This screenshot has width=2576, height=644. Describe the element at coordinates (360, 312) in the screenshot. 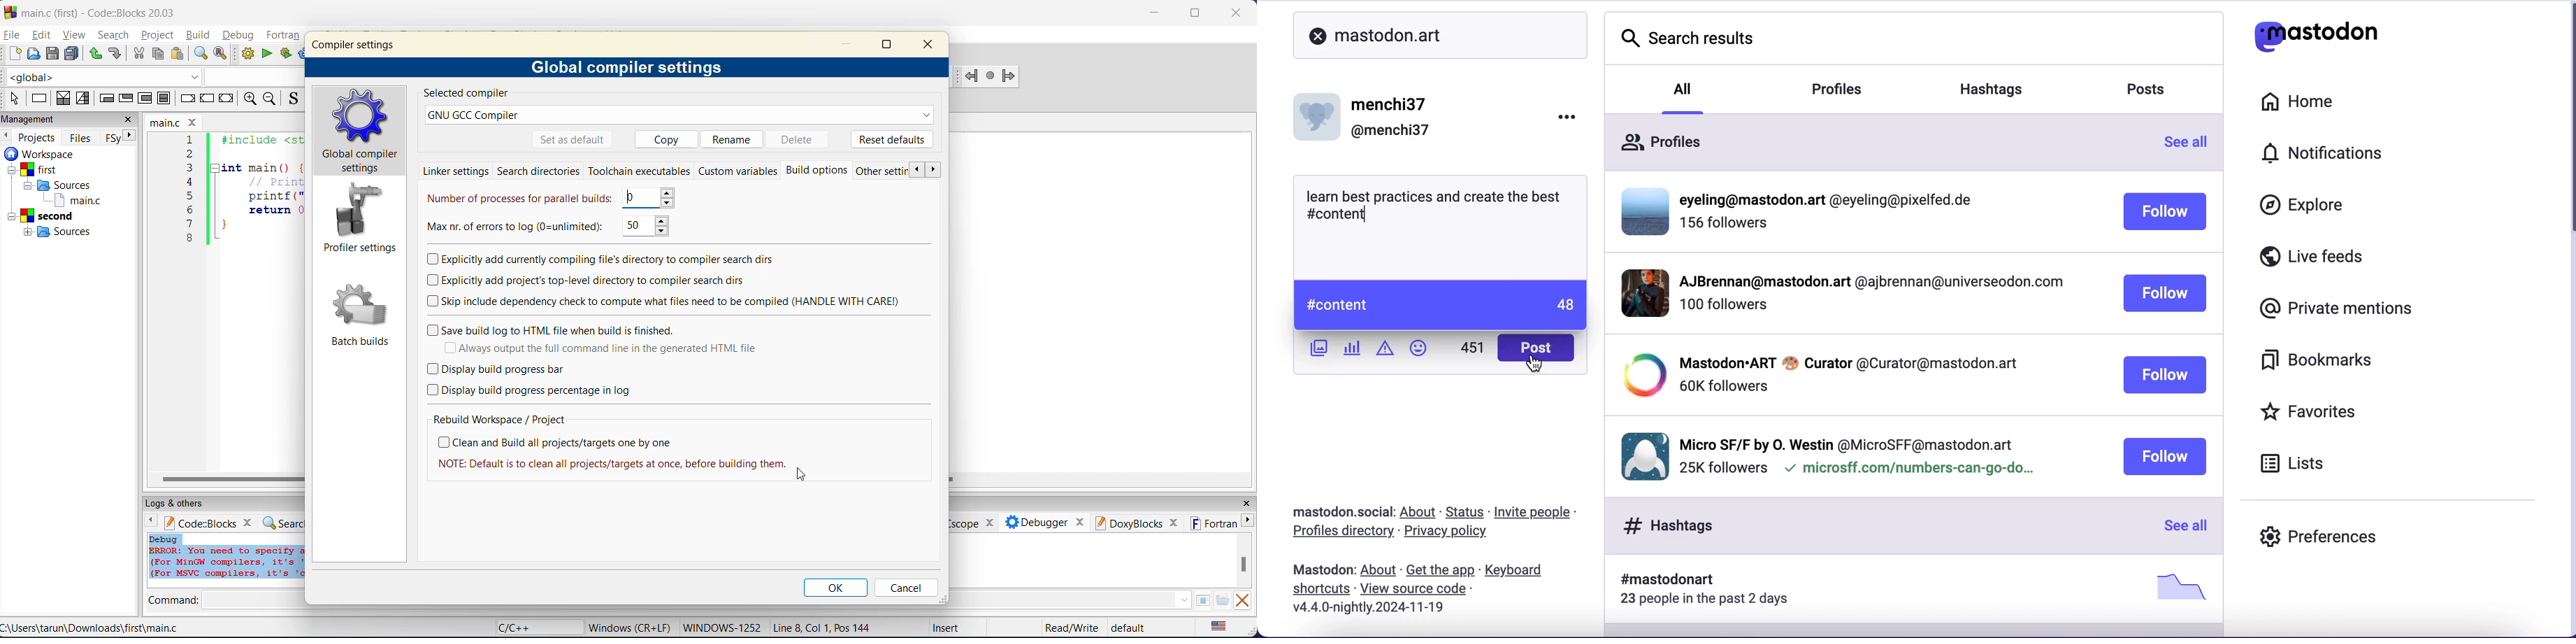

I see `Batch builds` at that location.